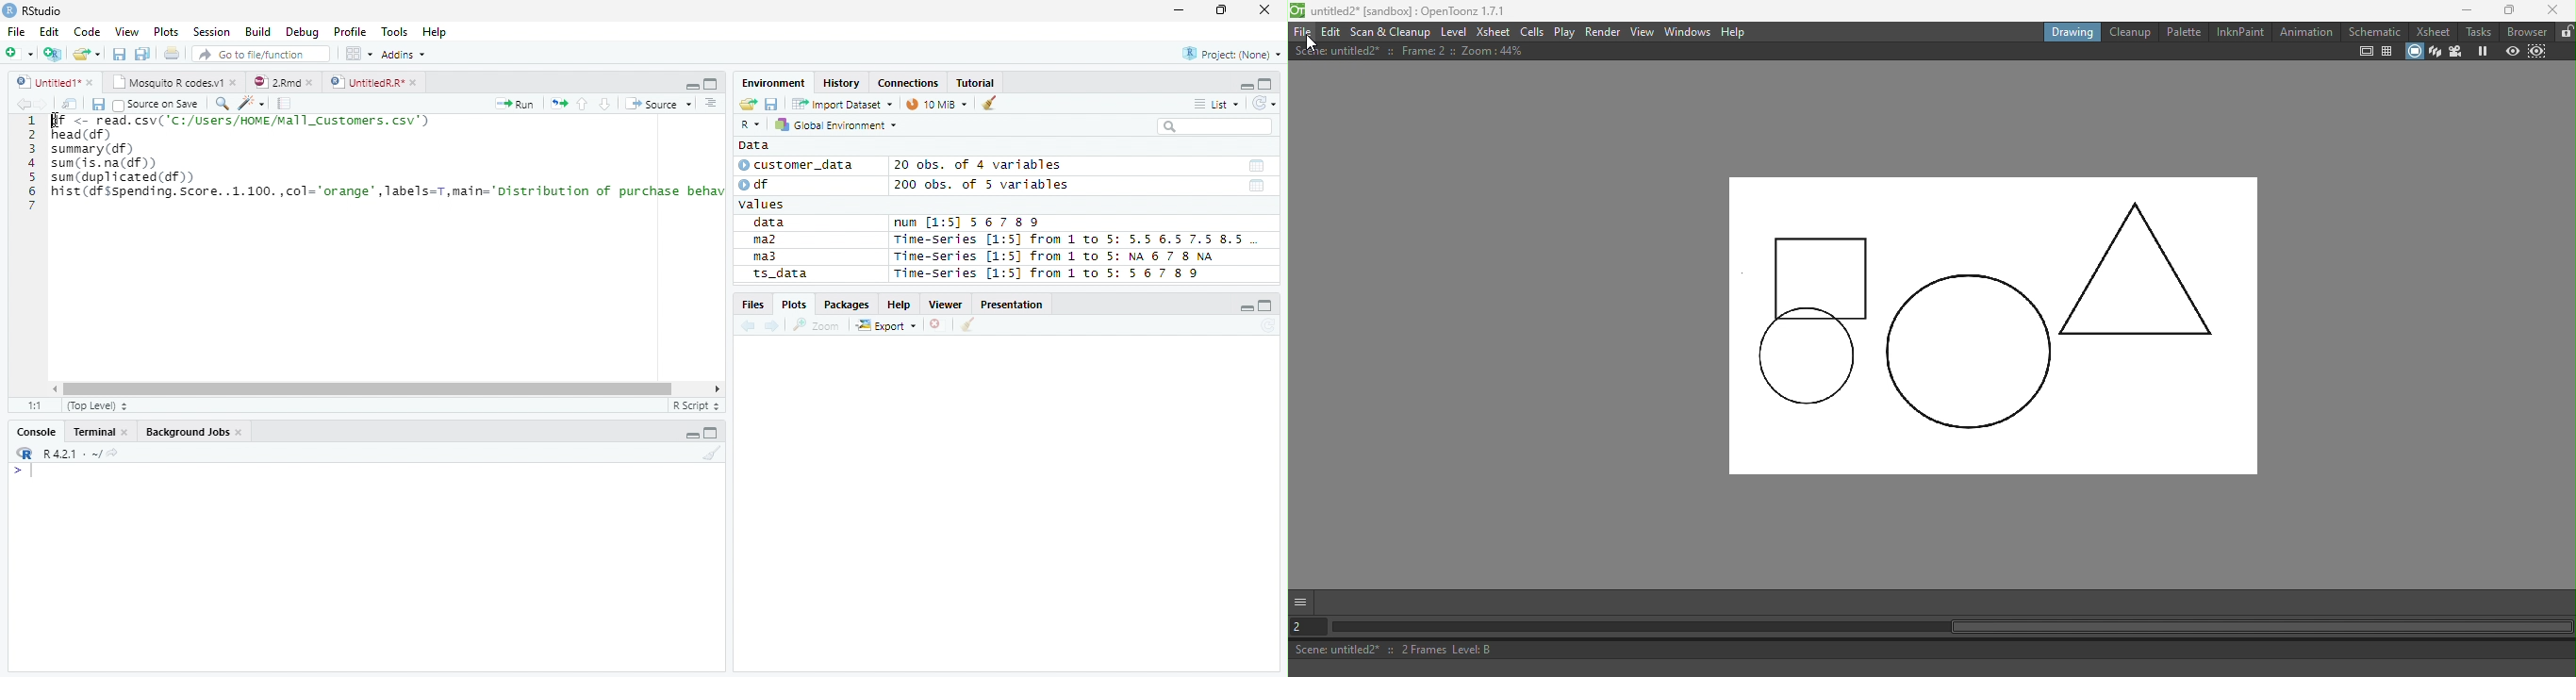 The height and width of the screenshot is (700, 2576). What do you see at coordinates (709, 103) in the screenshot?
I see `Show document outline` at bounding box center [709, 103].